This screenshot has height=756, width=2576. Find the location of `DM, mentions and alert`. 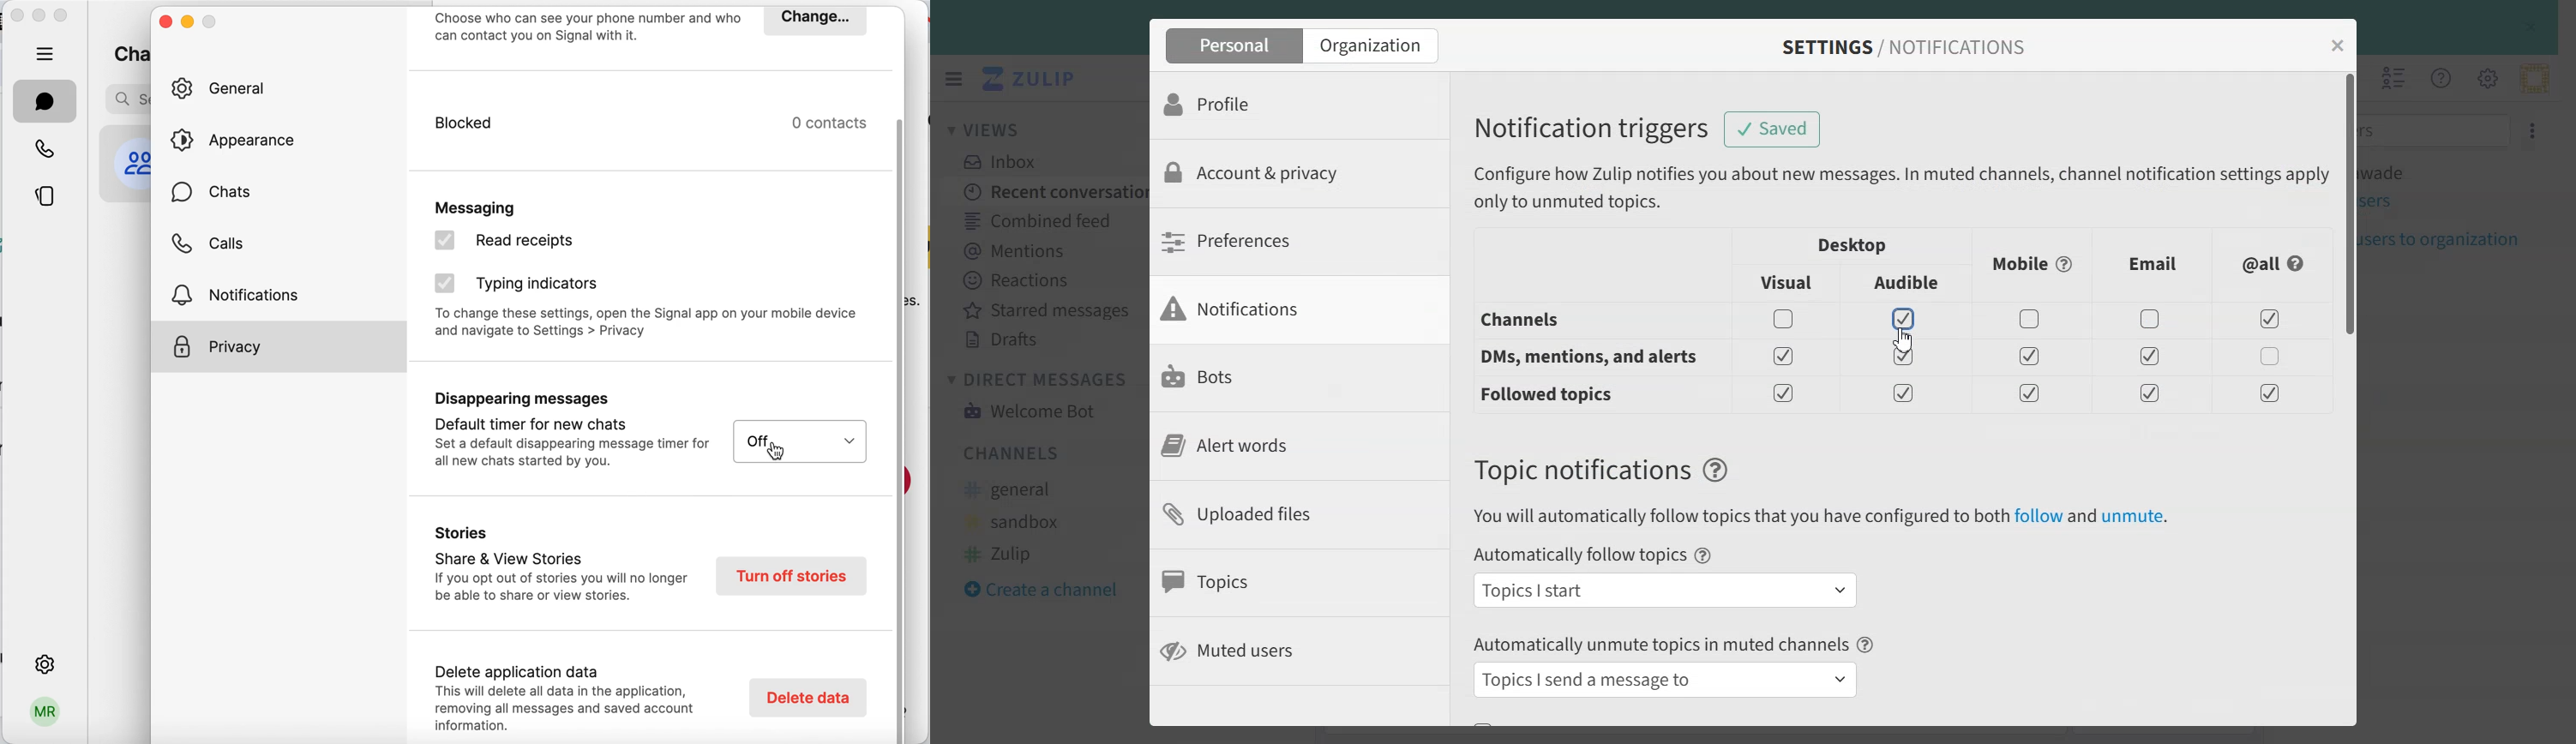

DM, mentions and alert is located at coordinates (1585, 357).